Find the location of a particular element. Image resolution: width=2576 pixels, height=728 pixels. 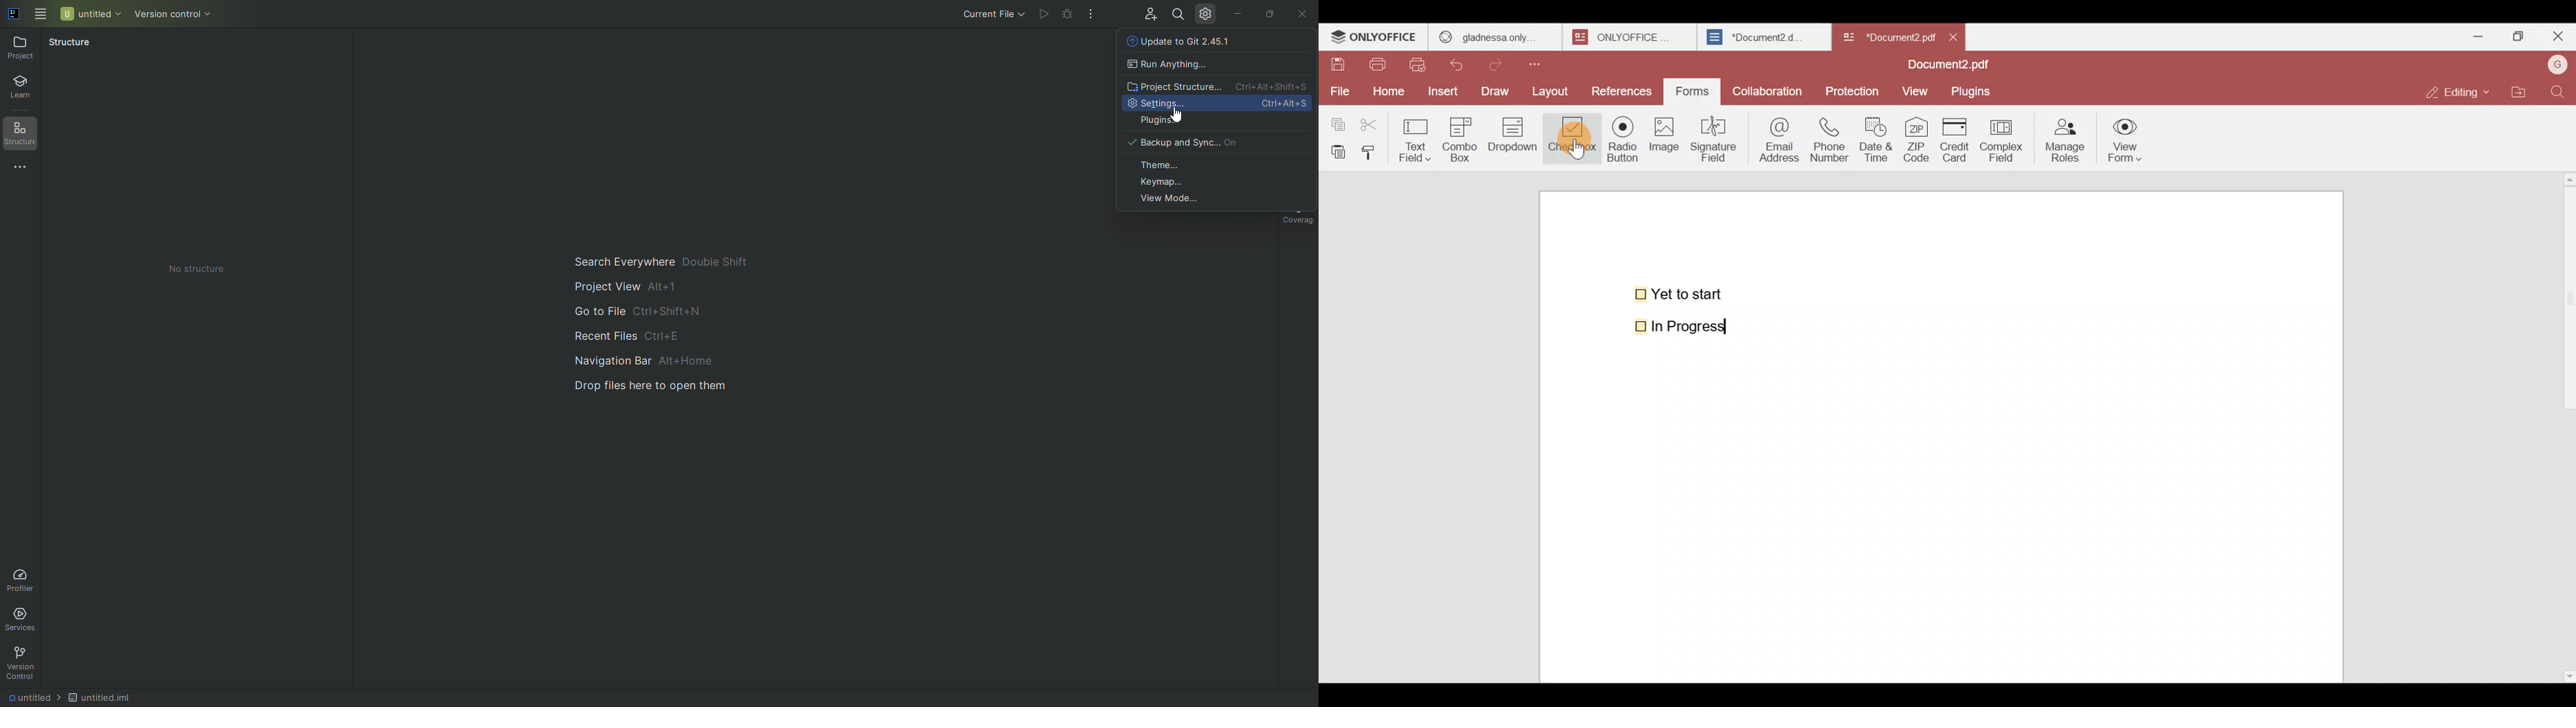

Close is located at coordinates (1959, 36).